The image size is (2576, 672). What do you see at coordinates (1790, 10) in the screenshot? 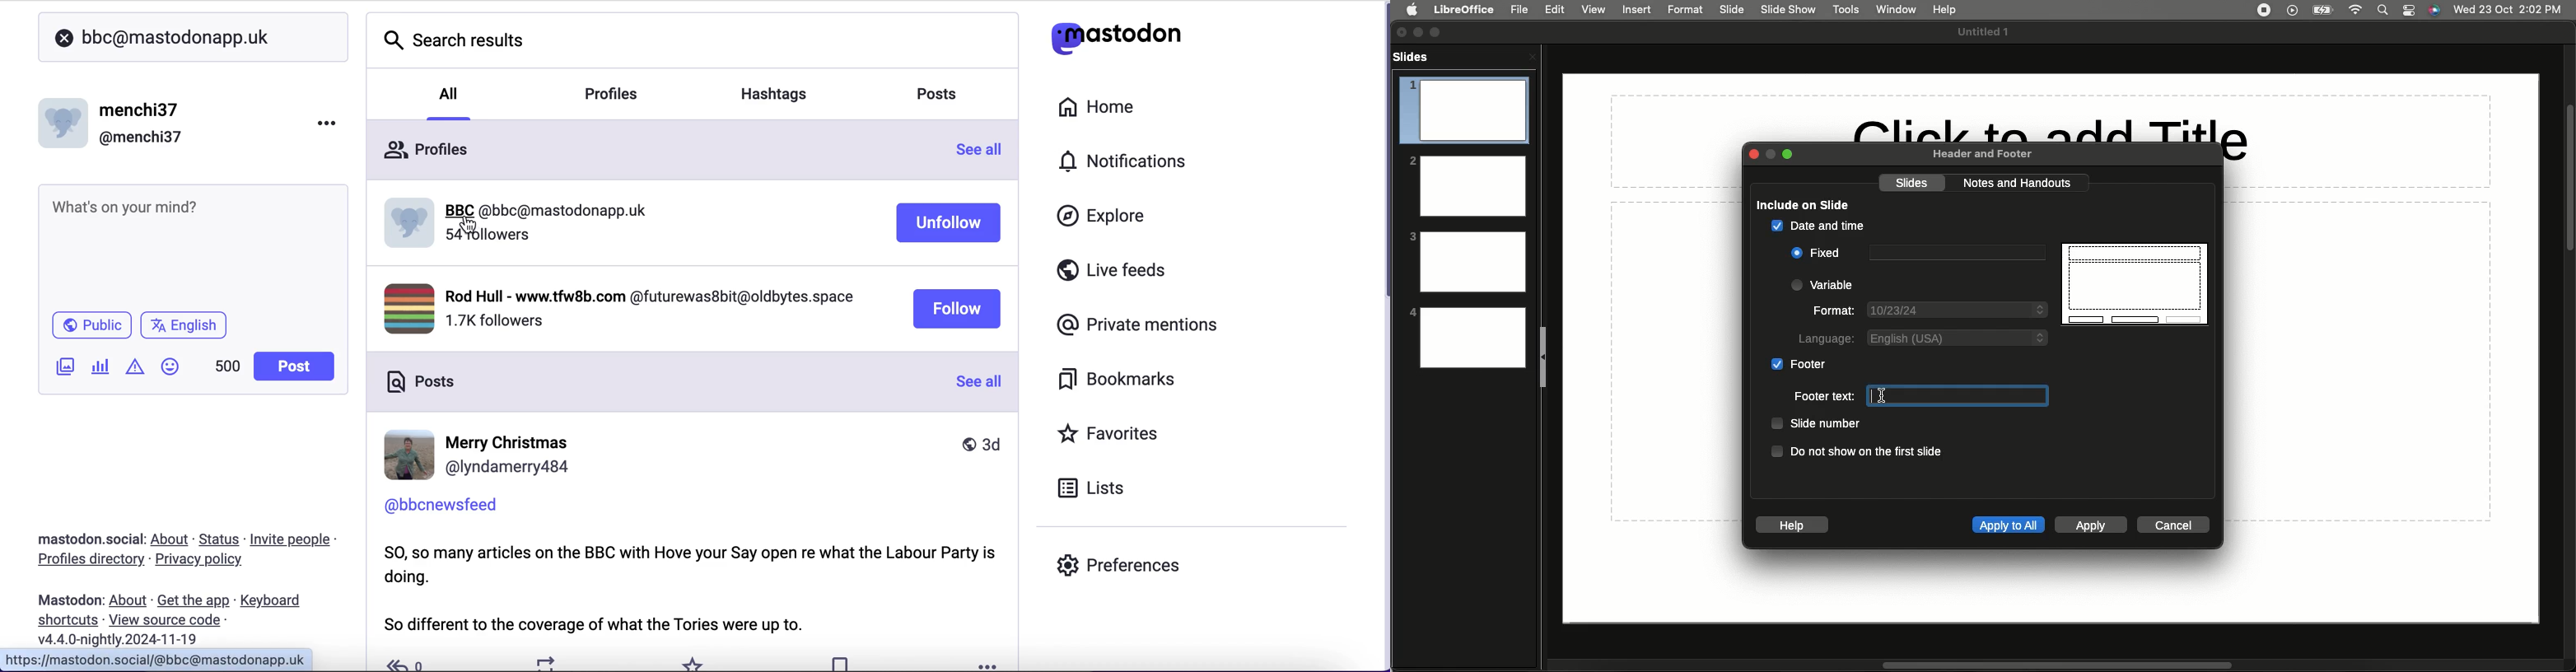
I see `Slide show` at bounding box center [1790, 10].